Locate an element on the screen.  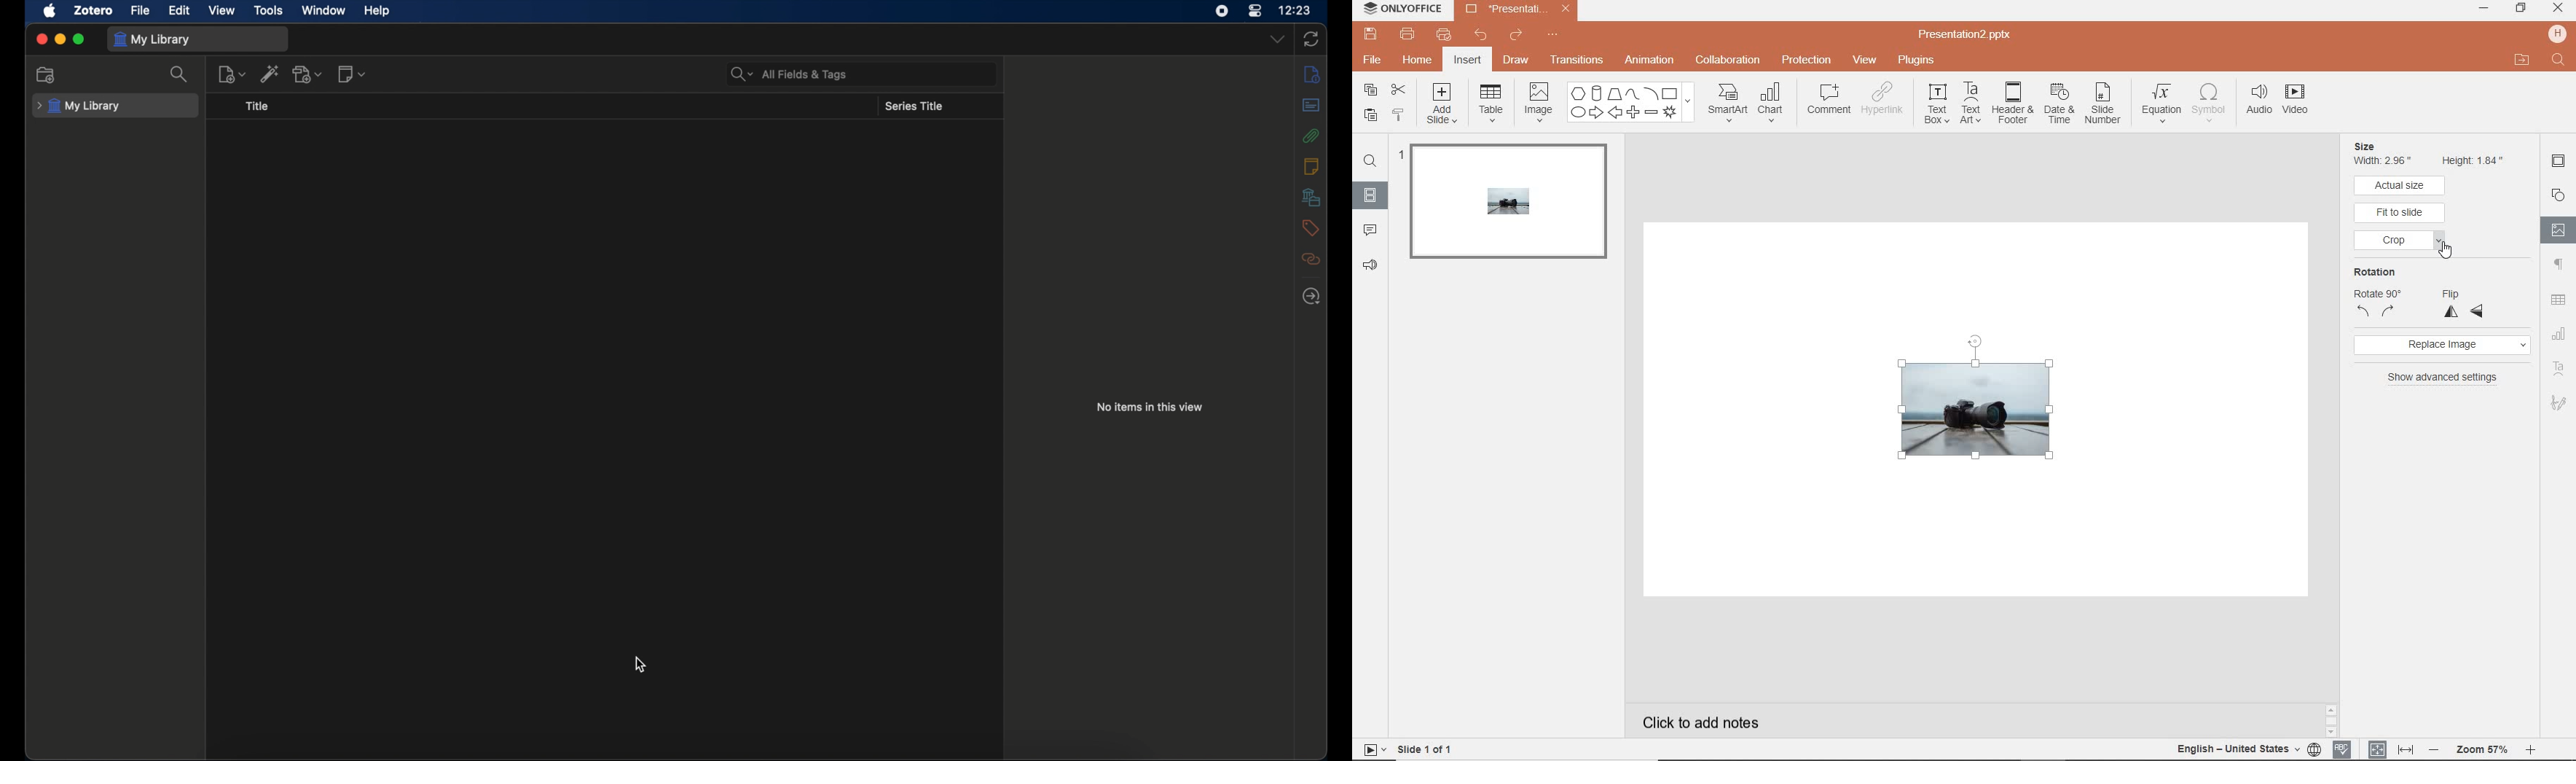
cursor is located at coordinates (641, 664).